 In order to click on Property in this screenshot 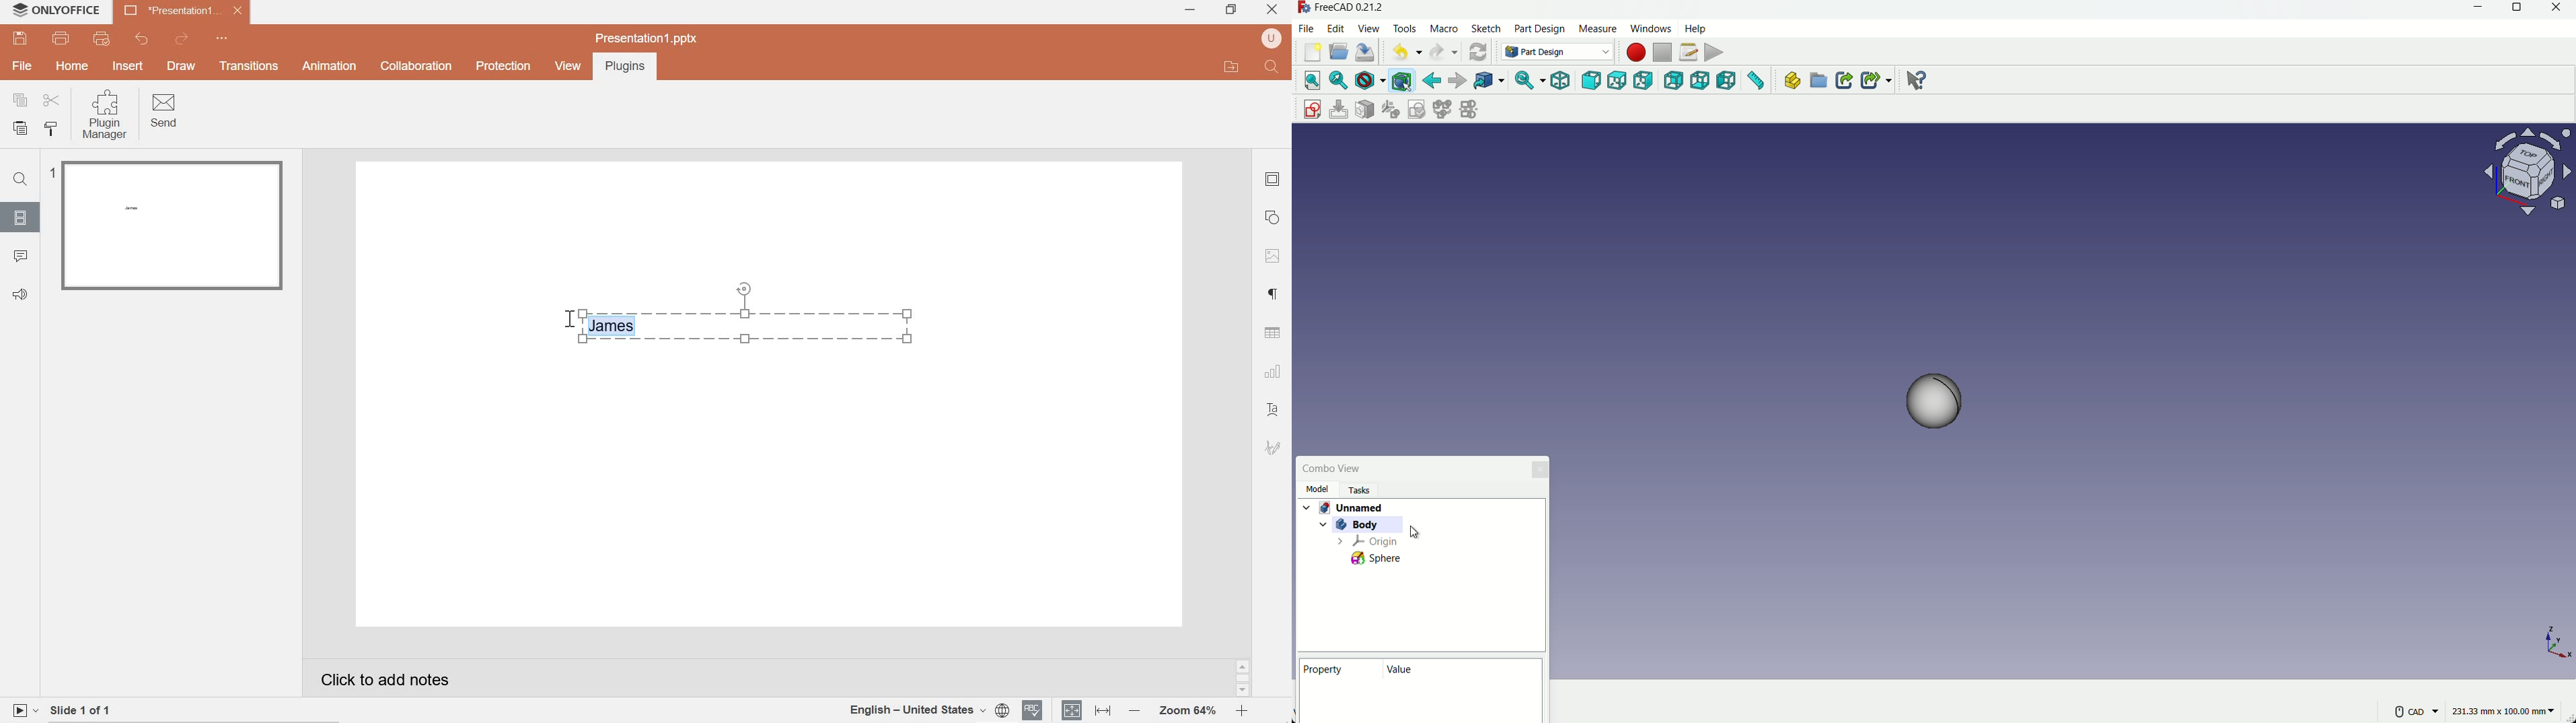, I will do `click(1329, 668)`.